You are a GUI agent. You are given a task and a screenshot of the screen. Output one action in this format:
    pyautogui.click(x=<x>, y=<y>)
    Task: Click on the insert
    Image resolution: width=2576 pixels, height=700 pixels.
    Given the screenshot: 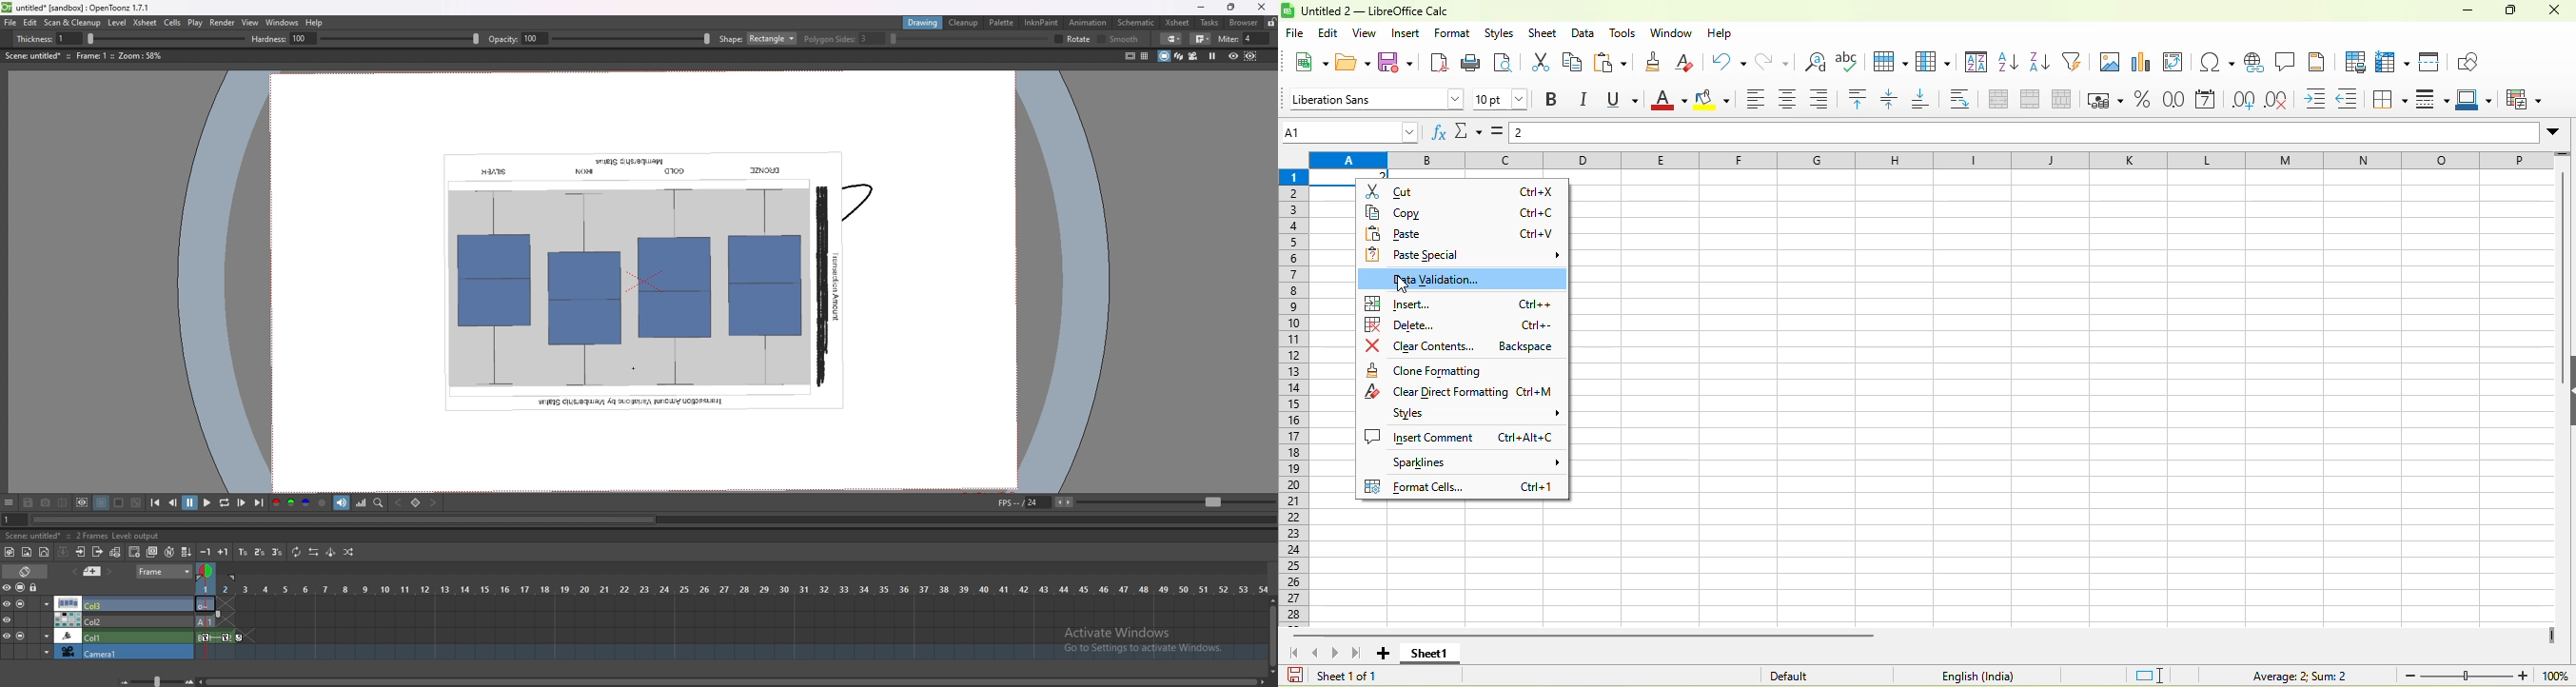 What is the action you would take?
    pyautogui.click(x=1408, y=33)
    